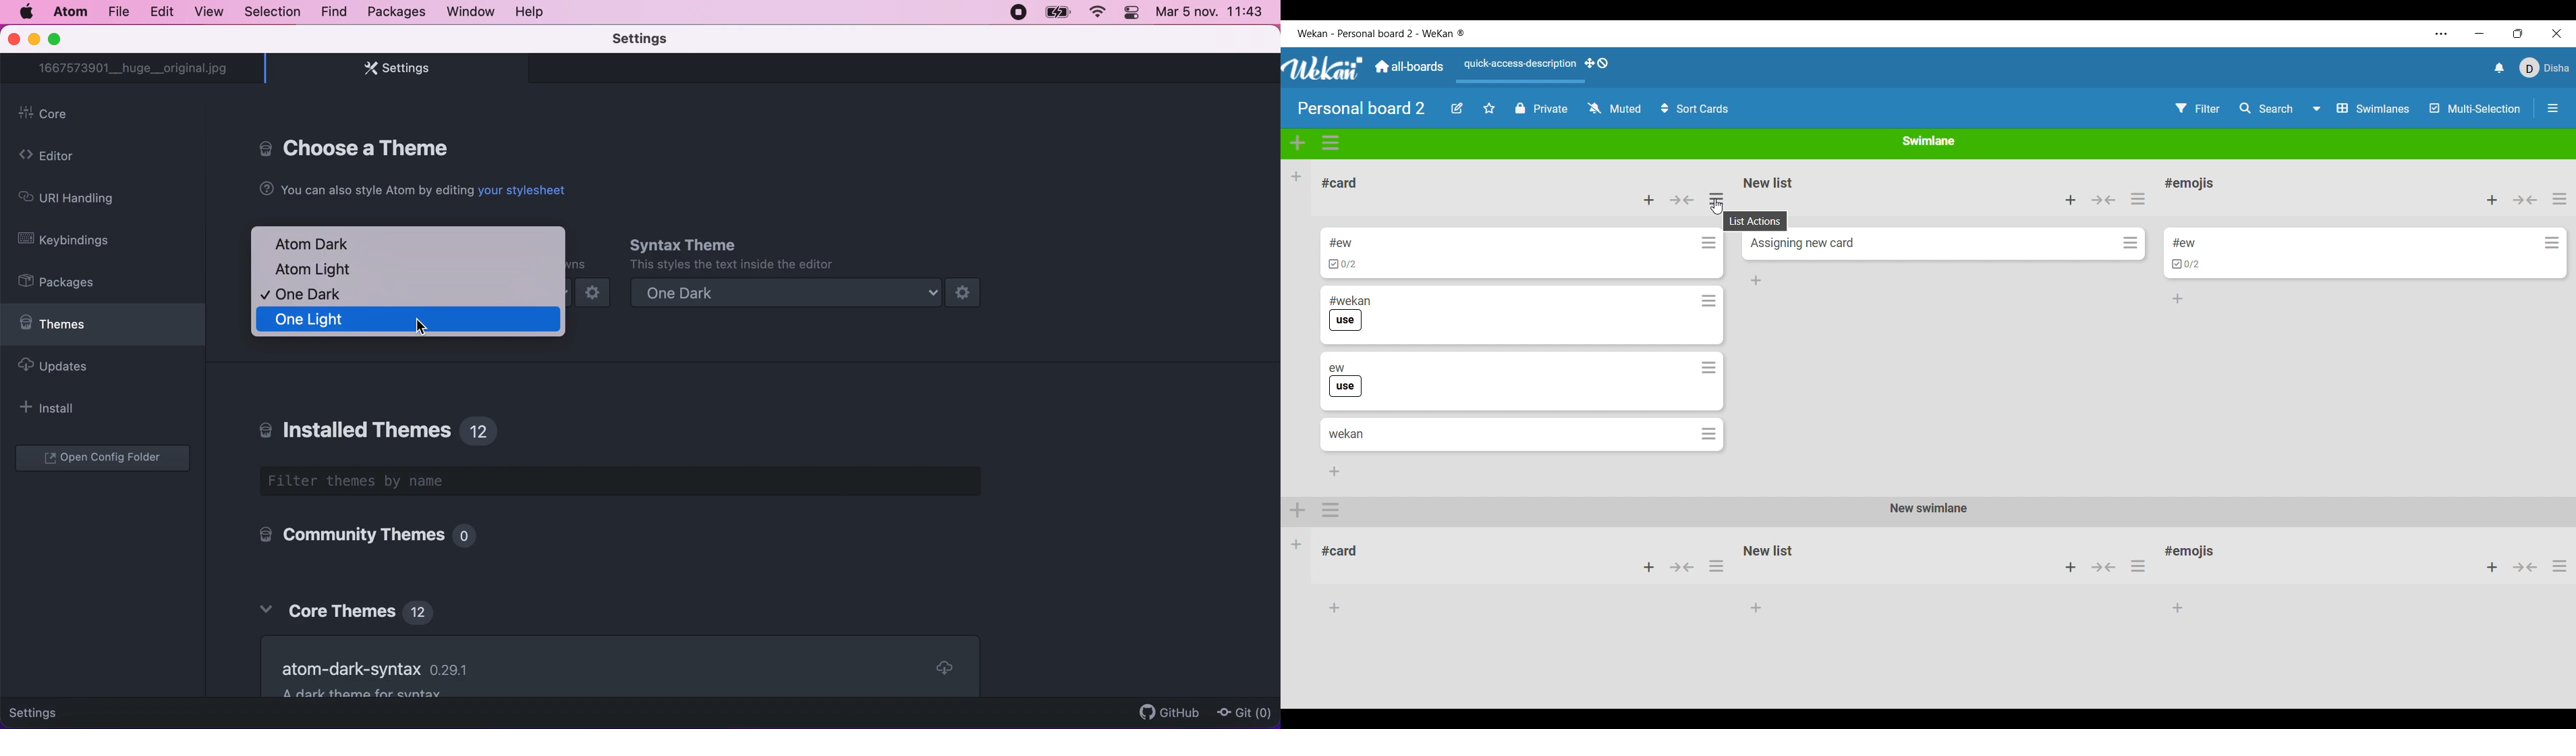 The width and height of the screenshot is (2576, 756). What do you see at coordinates (1212, 14) in the screenshot?
I see `Mar 5 nov. 11:42` at bounding box center [1212, 14].